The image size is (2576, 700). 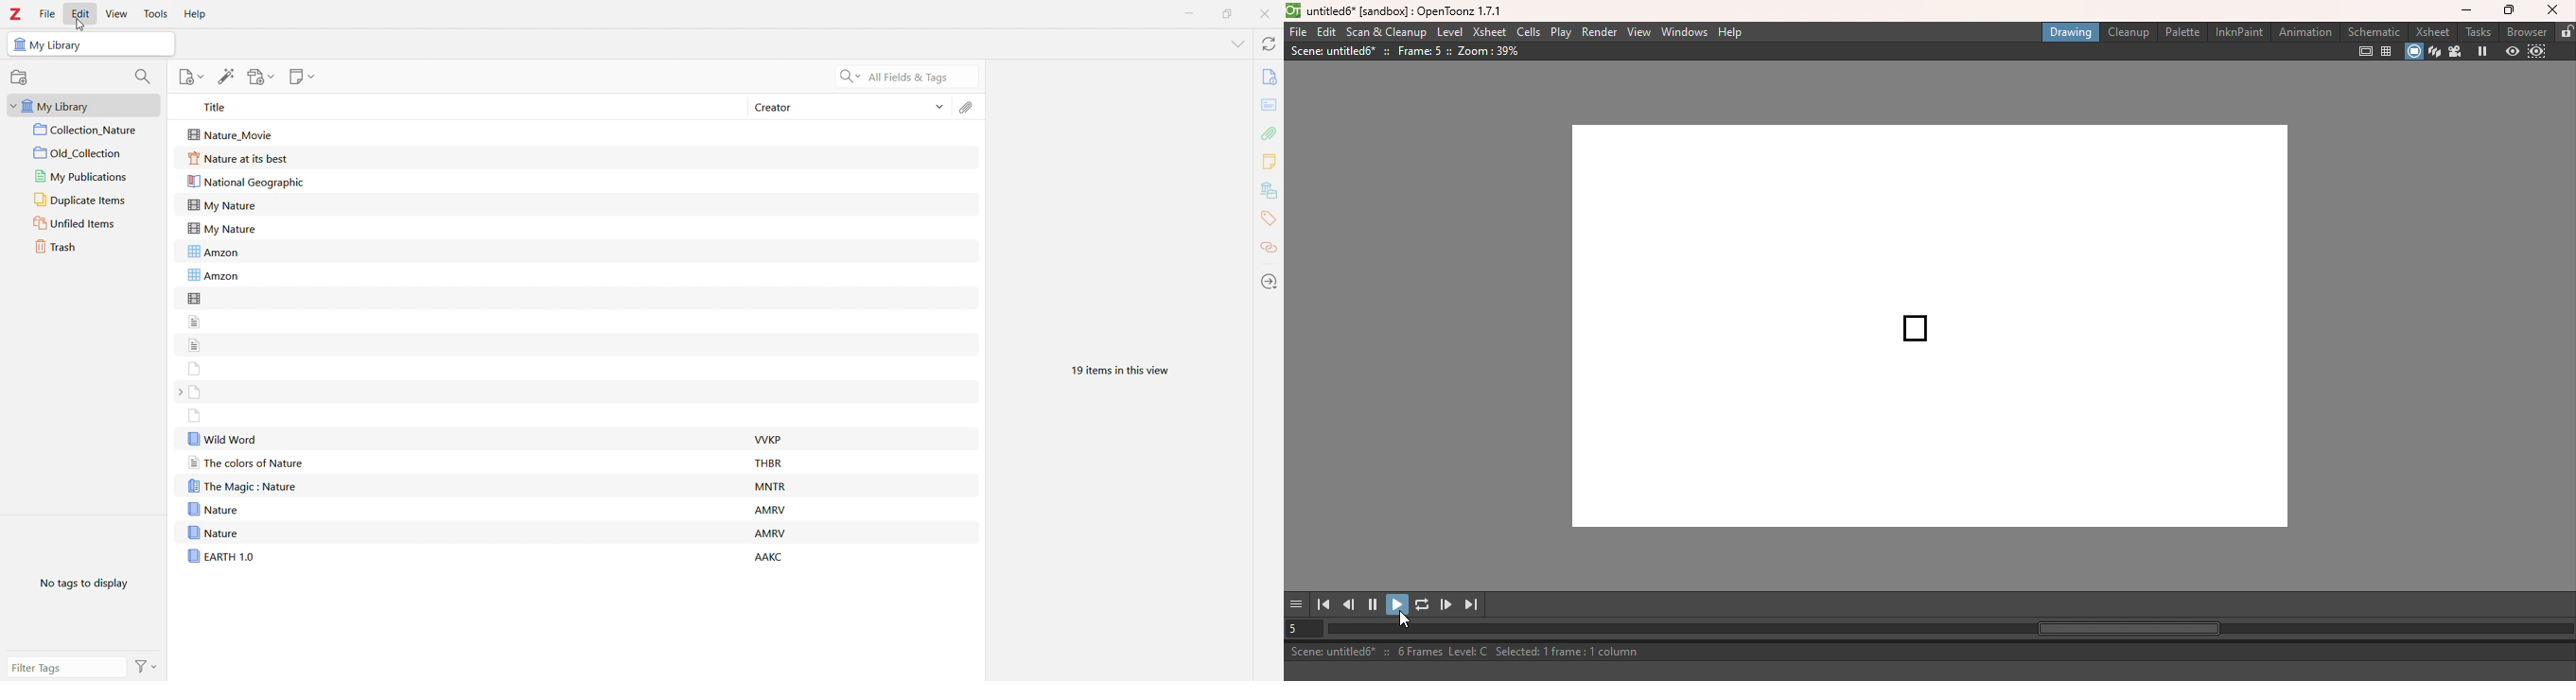 I want to click on Attachments, so click(x=968, y=108).